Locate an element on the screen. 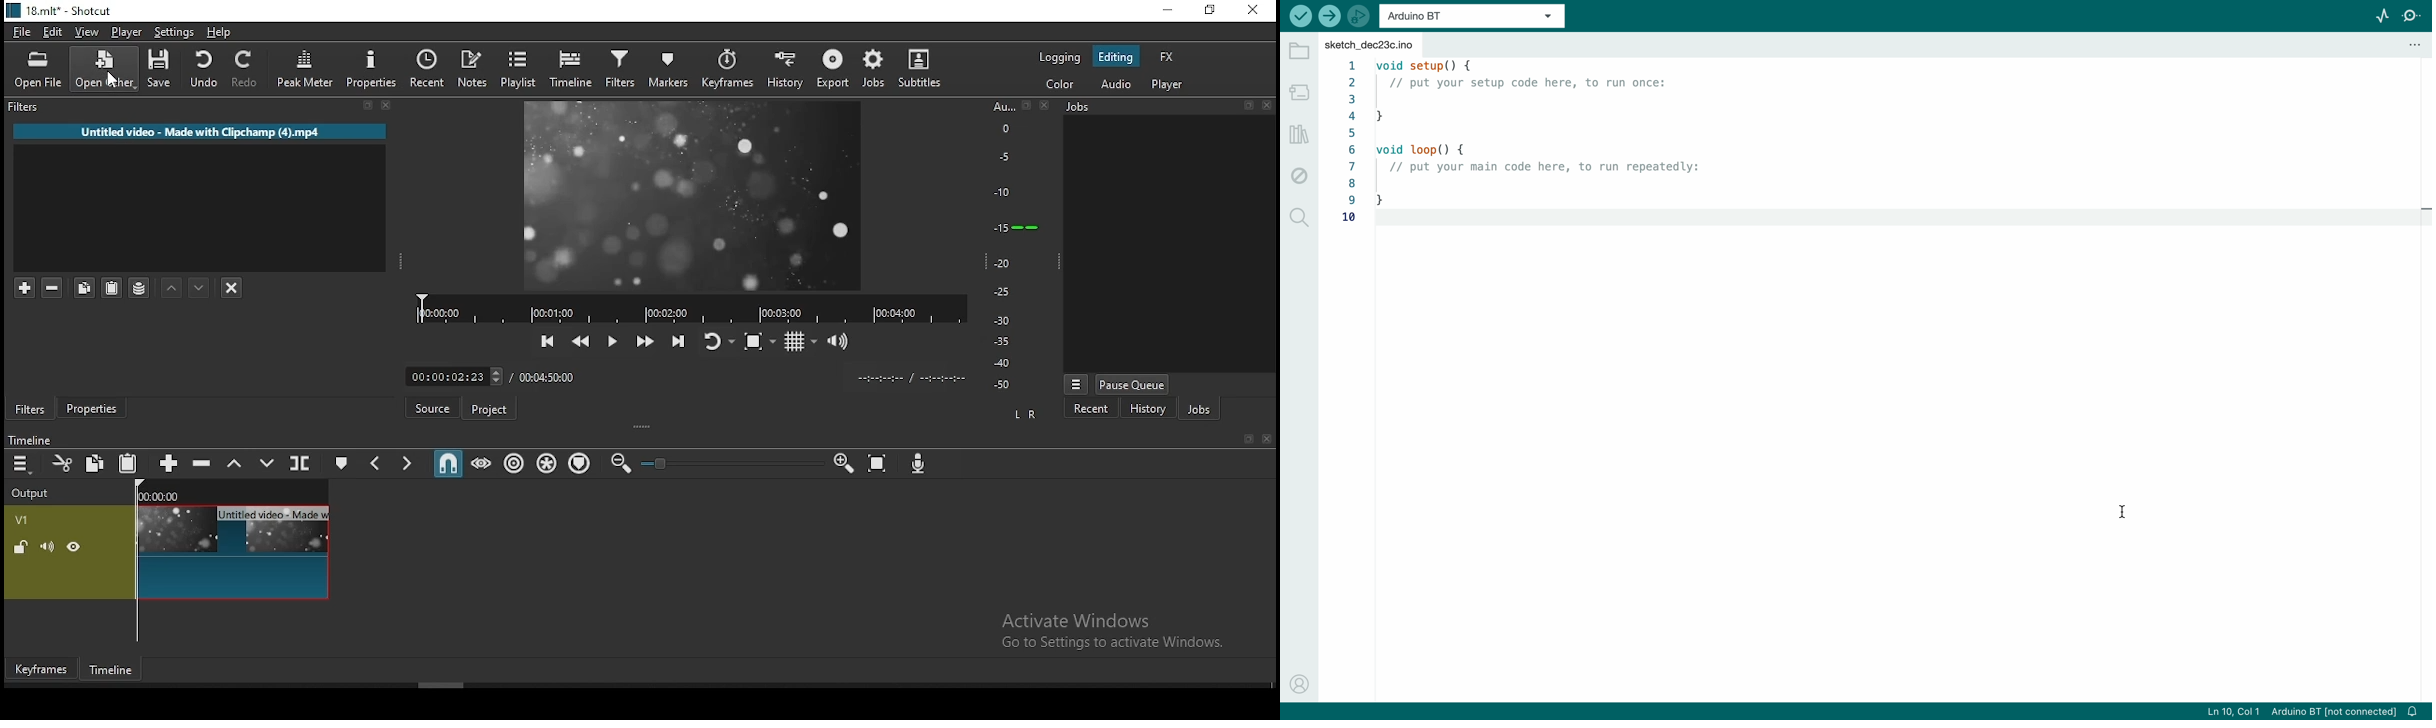 The image size is (2436, 728). paste is located at coordinates (127, 463).